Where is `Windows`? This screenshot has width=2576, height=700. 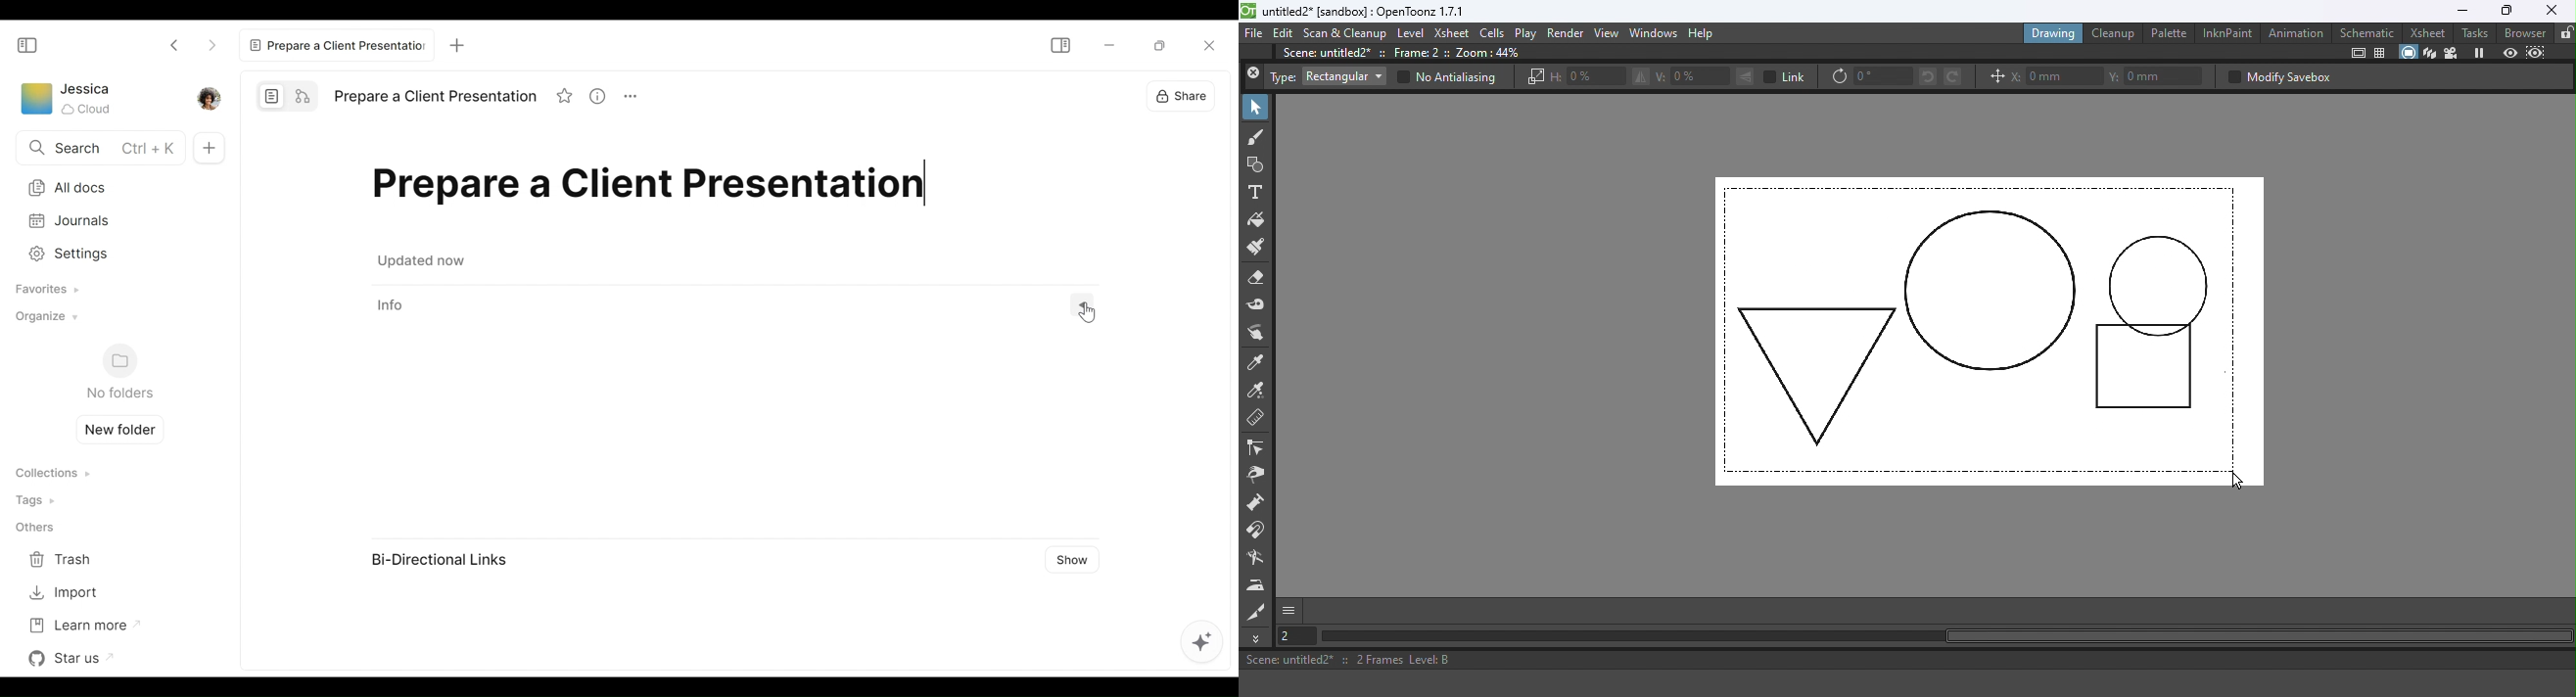 Windows is located at coordinates (1653, 34).